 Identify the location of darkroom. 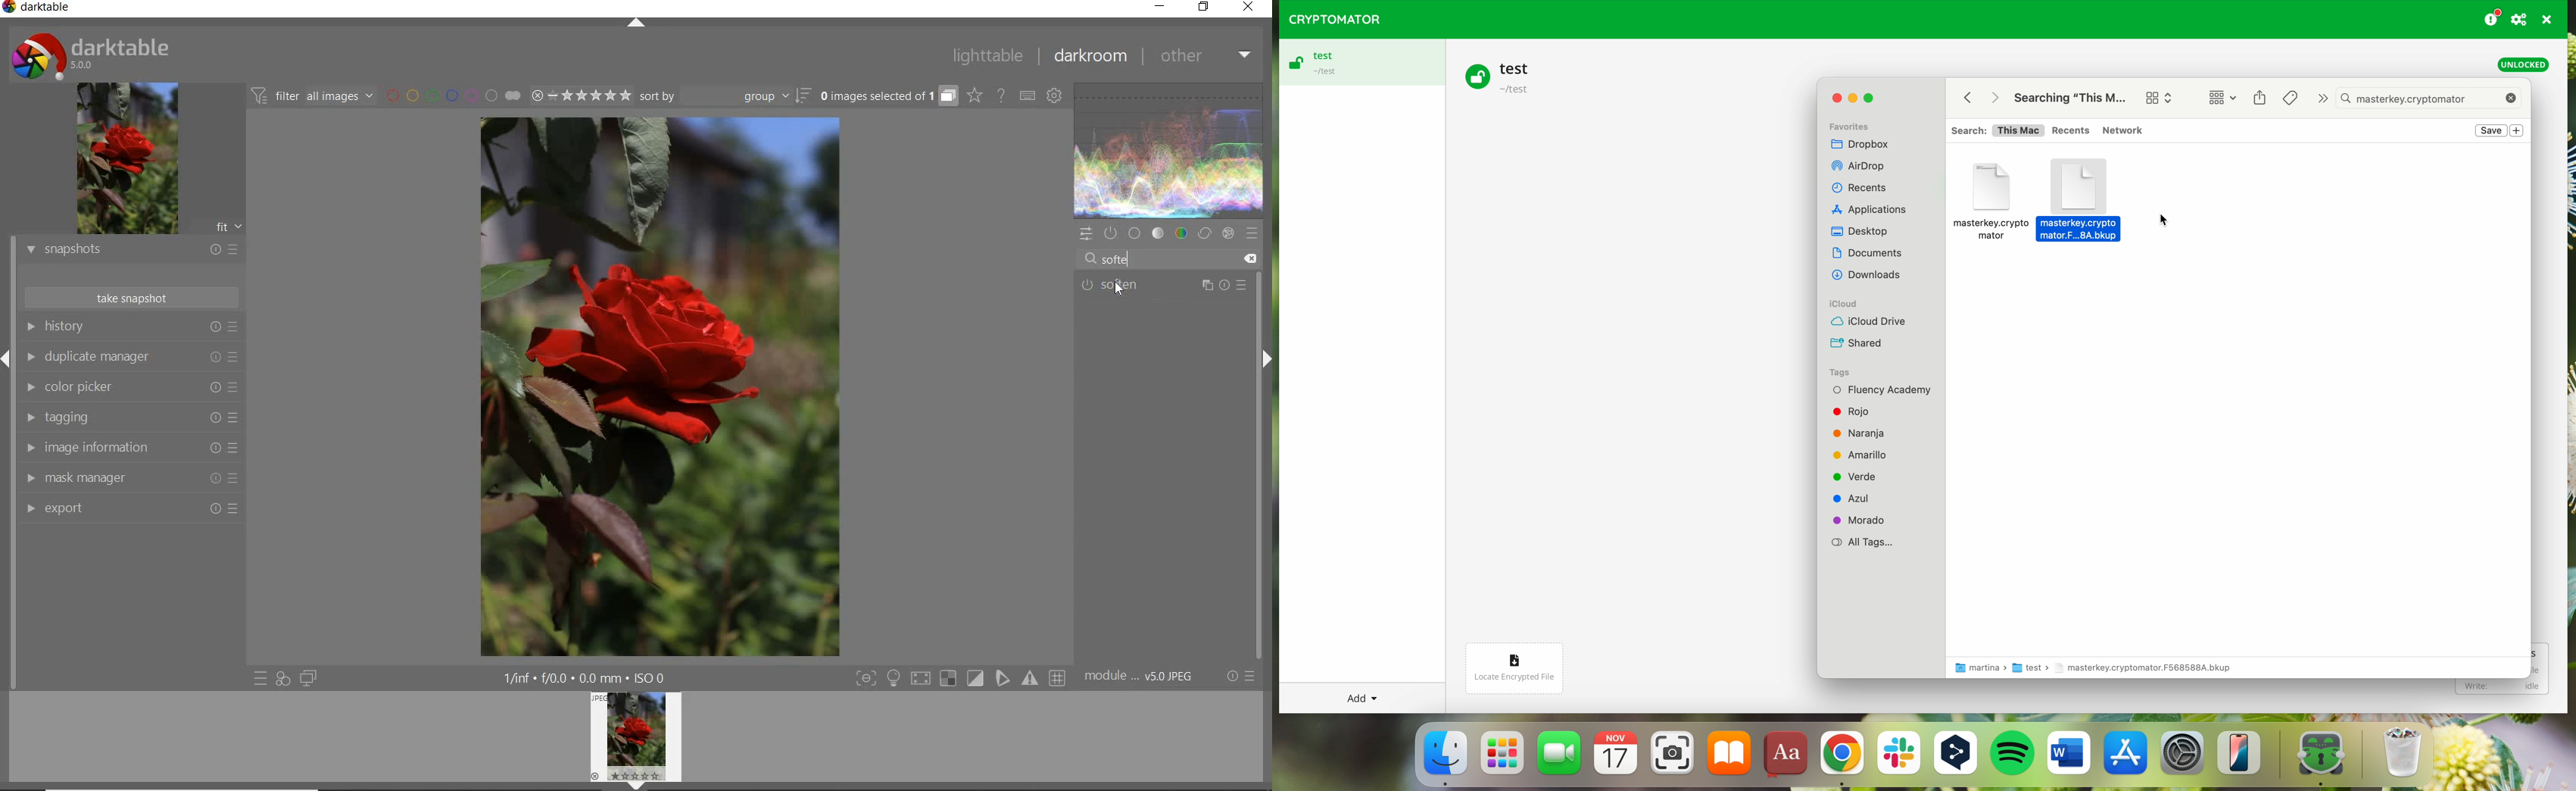
(1090, 58).